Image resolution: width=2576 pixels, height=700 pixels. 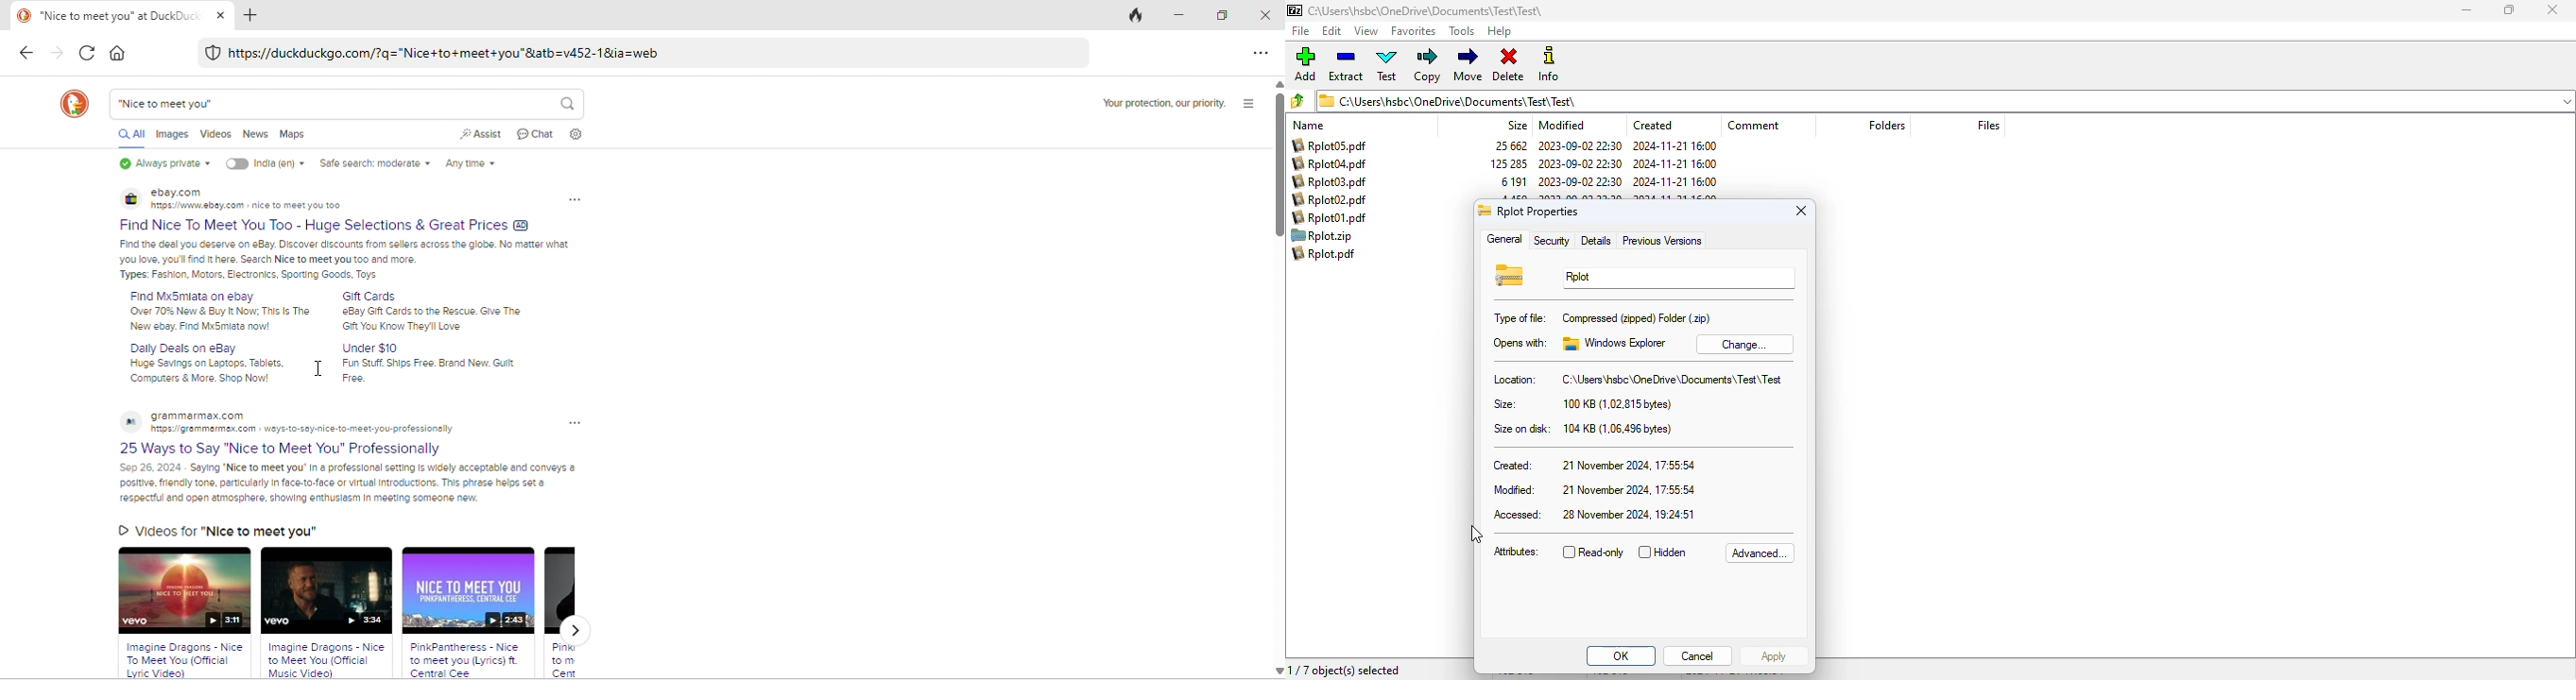 What do you see at coordinates (1697, 655) in the screenshot?
I see `cancel` at bounding box center [1697, 655].